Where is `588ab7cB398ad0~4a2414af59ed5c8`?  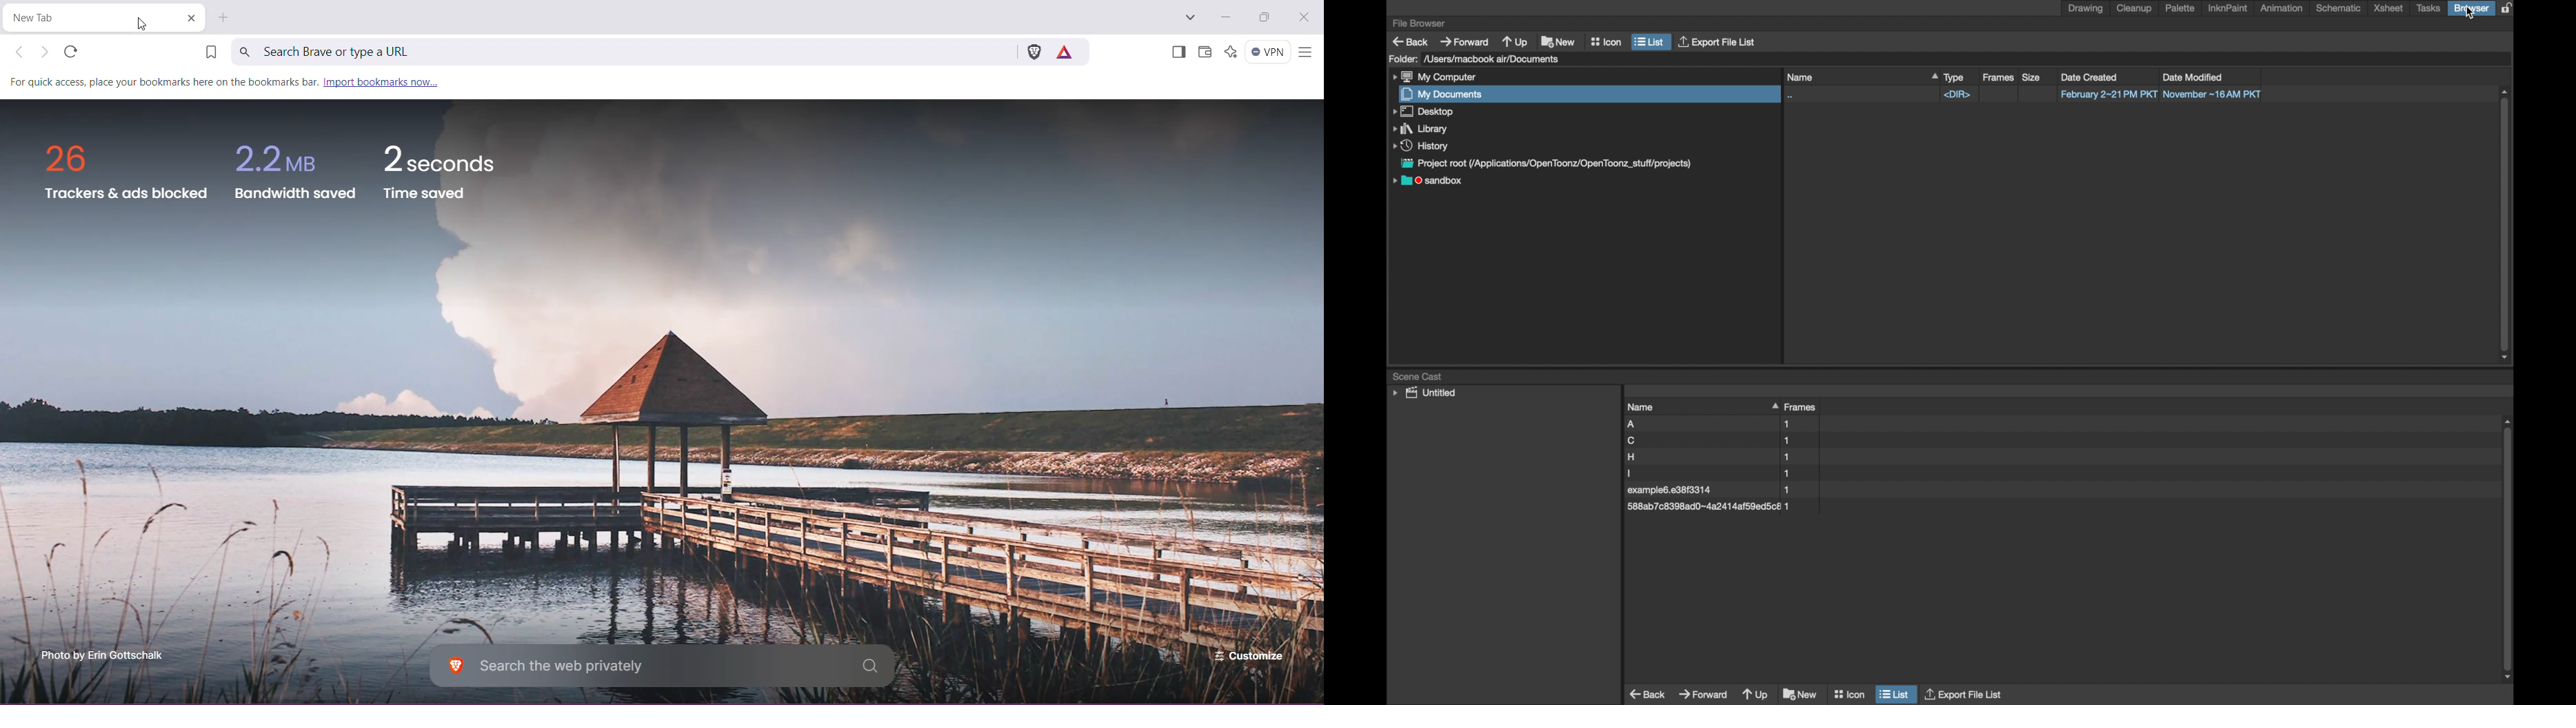 588ab7cB398ad0~4a2414af59ed5c8 is located at coordinates (1702, 507).